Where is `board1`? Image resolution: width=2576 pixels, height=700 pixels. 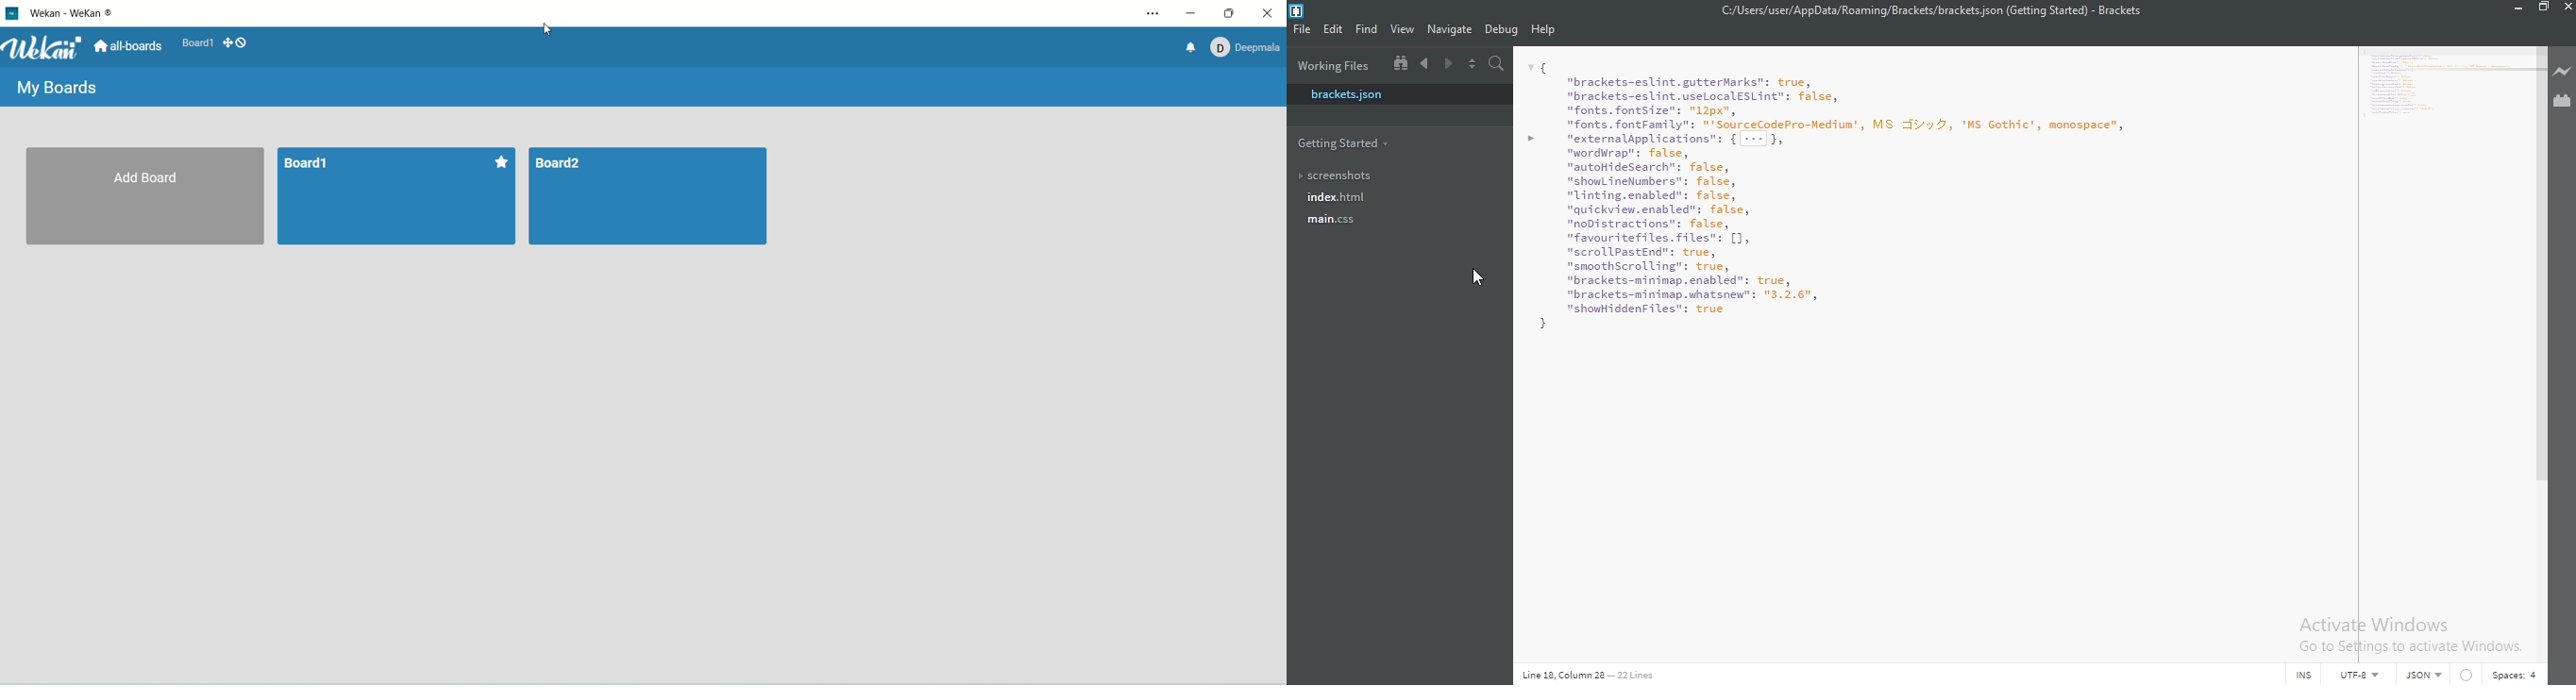
board1 is located at coordinates (198, 42).